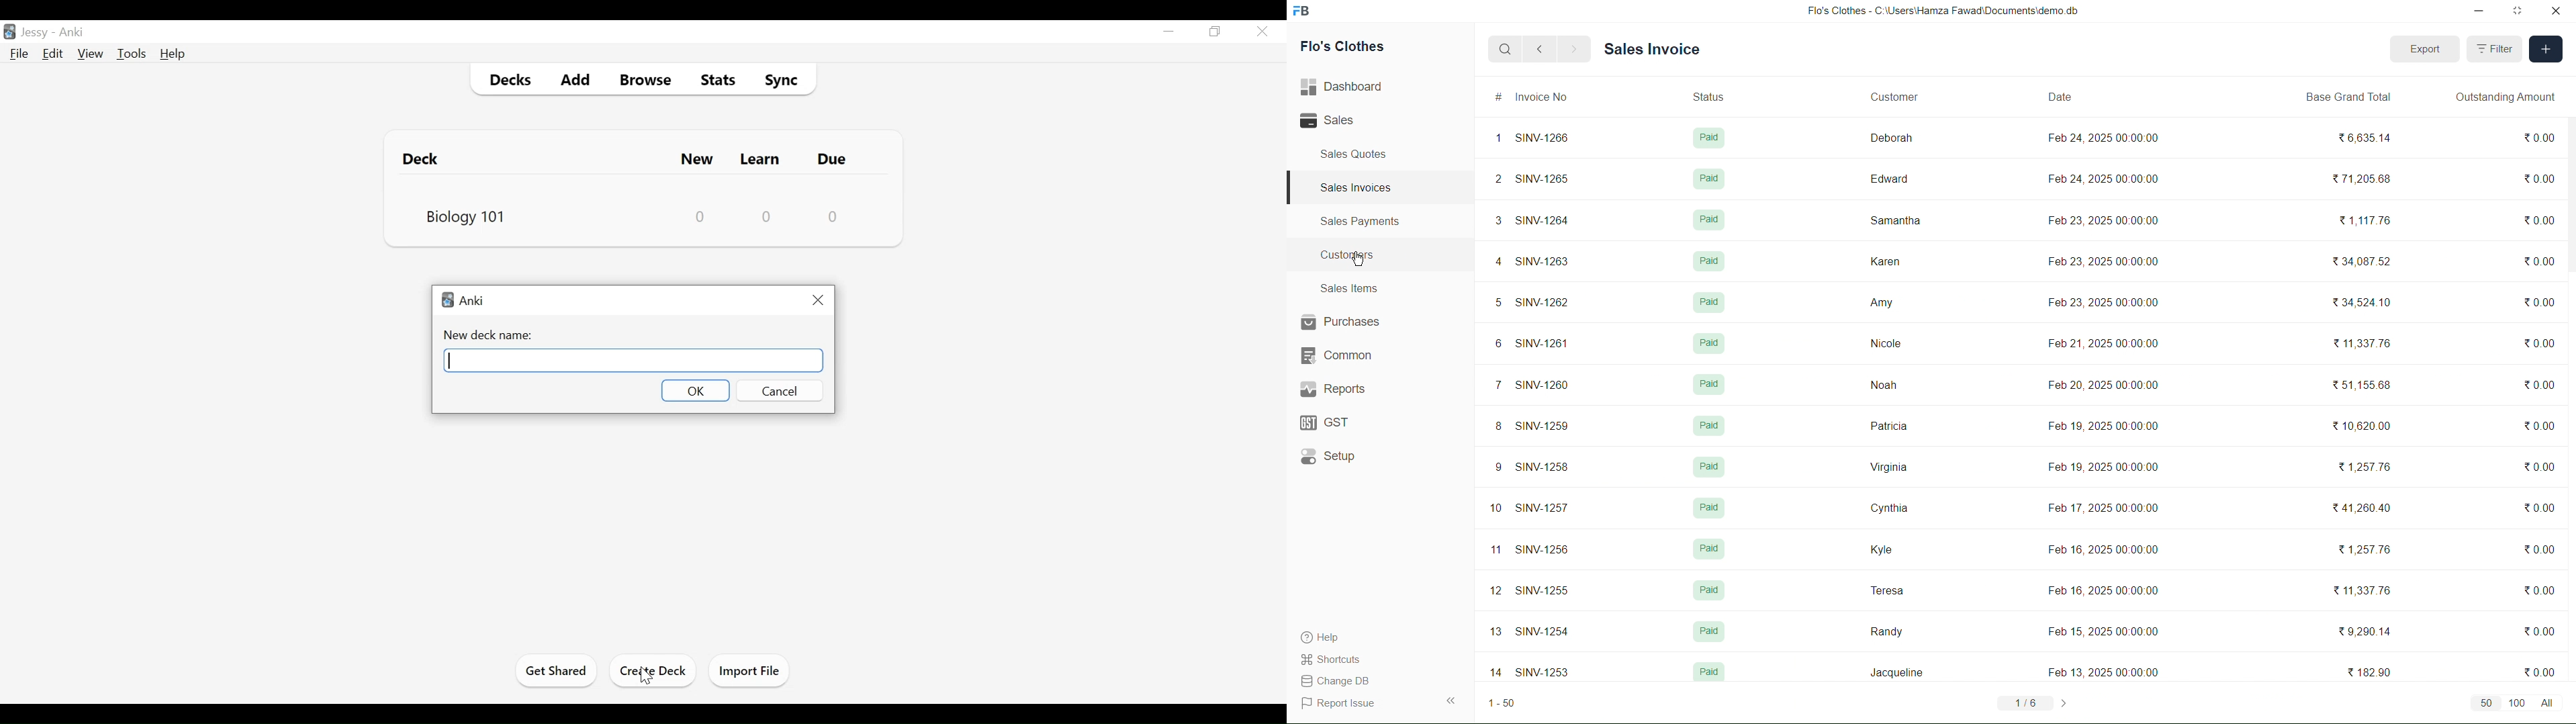 This screenshot has width=2576, height=728. I want to click on Customers, so click(1352, 256).